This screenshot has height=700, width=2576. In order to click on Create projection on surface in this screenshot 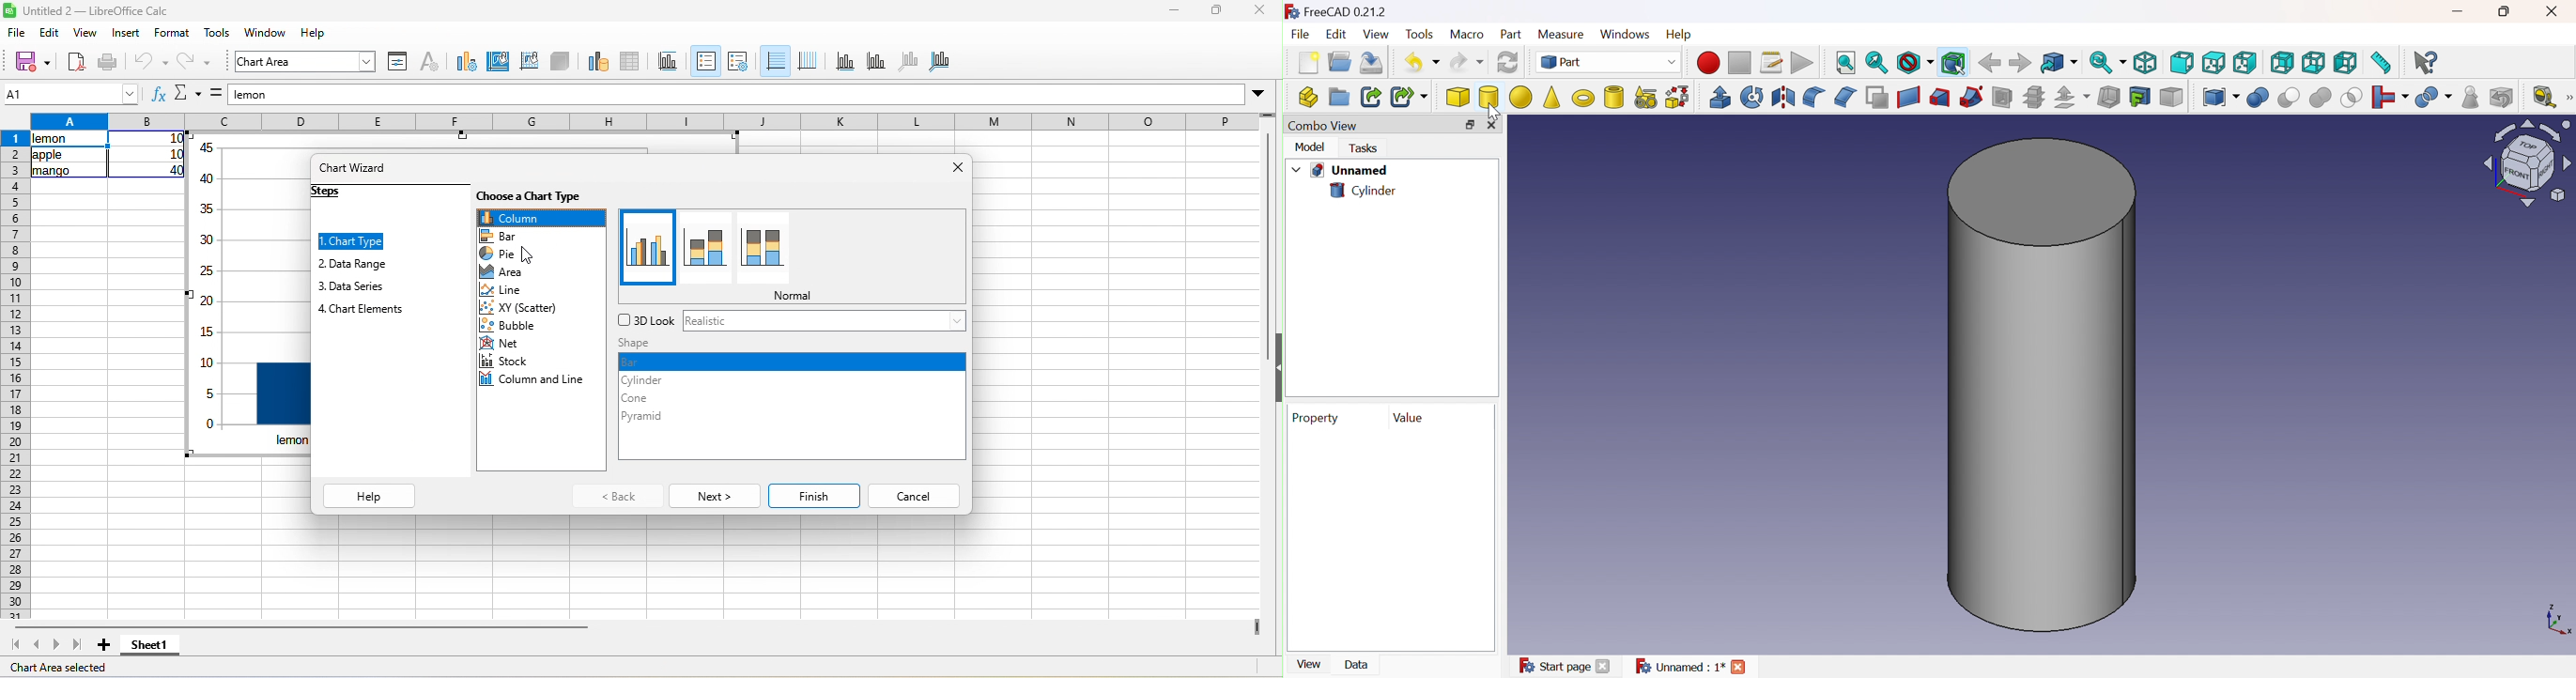, I will do `click(2142, 97)`.